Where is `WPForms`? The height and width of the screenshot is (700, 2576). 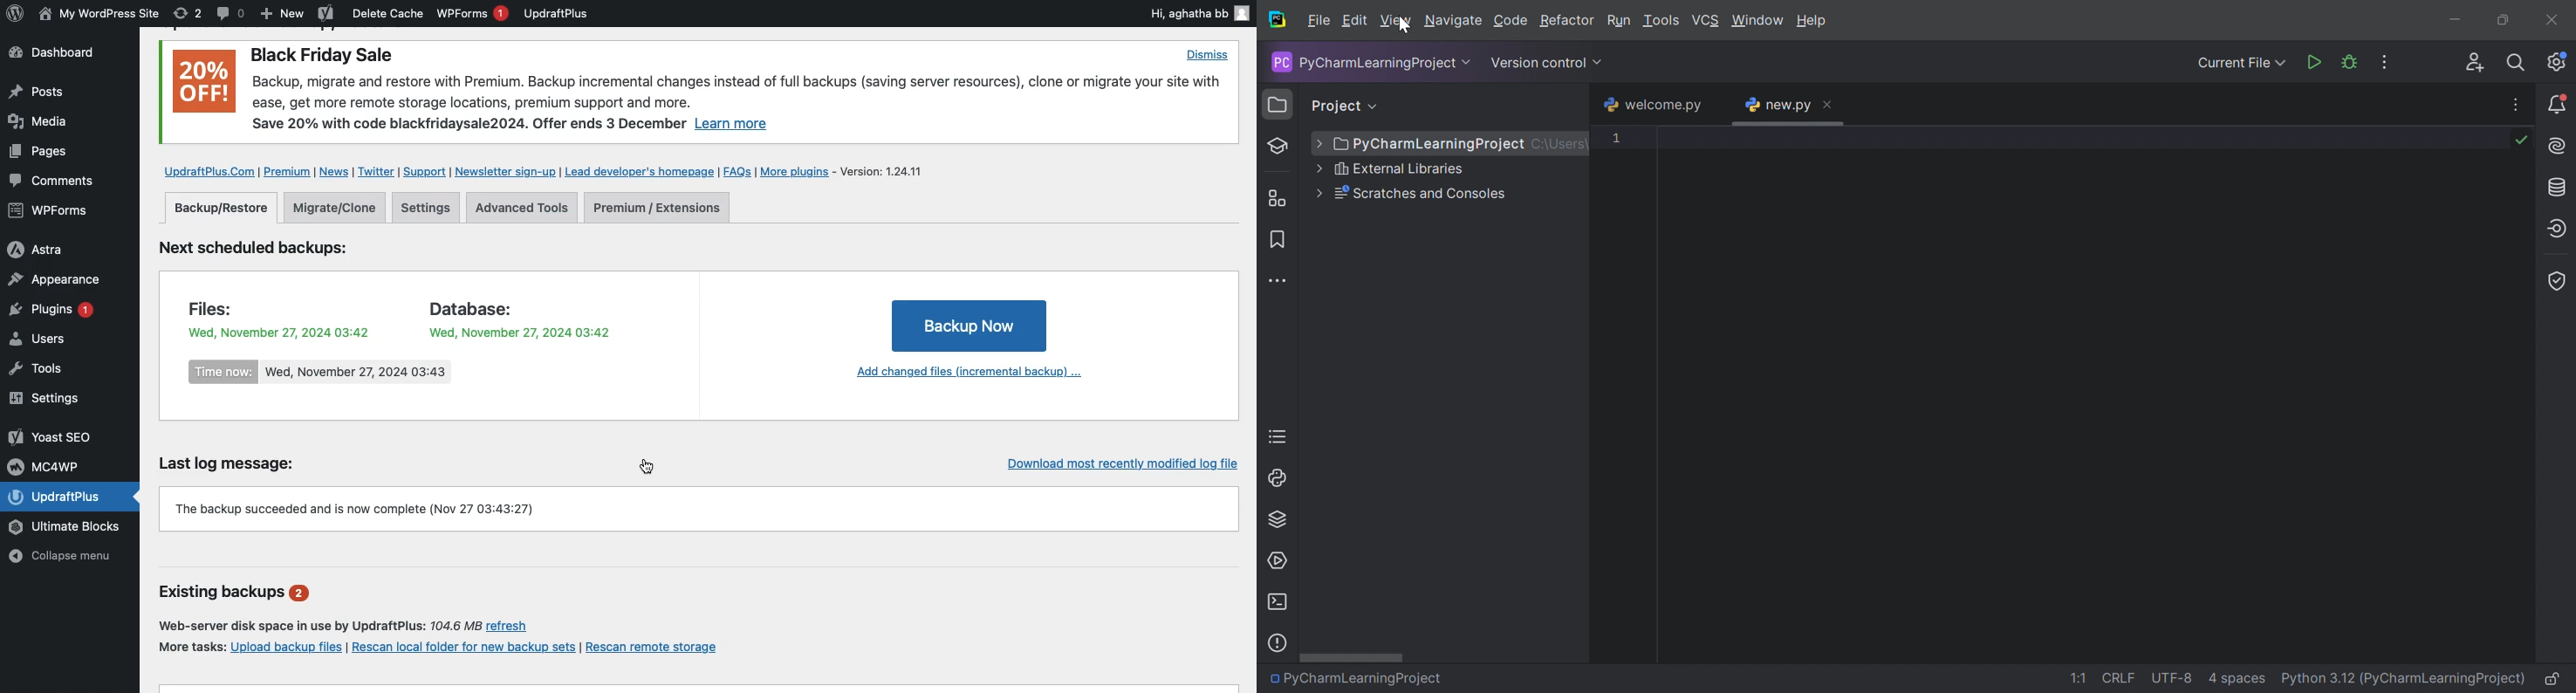 WPForms is located at coordinates (51, 212).